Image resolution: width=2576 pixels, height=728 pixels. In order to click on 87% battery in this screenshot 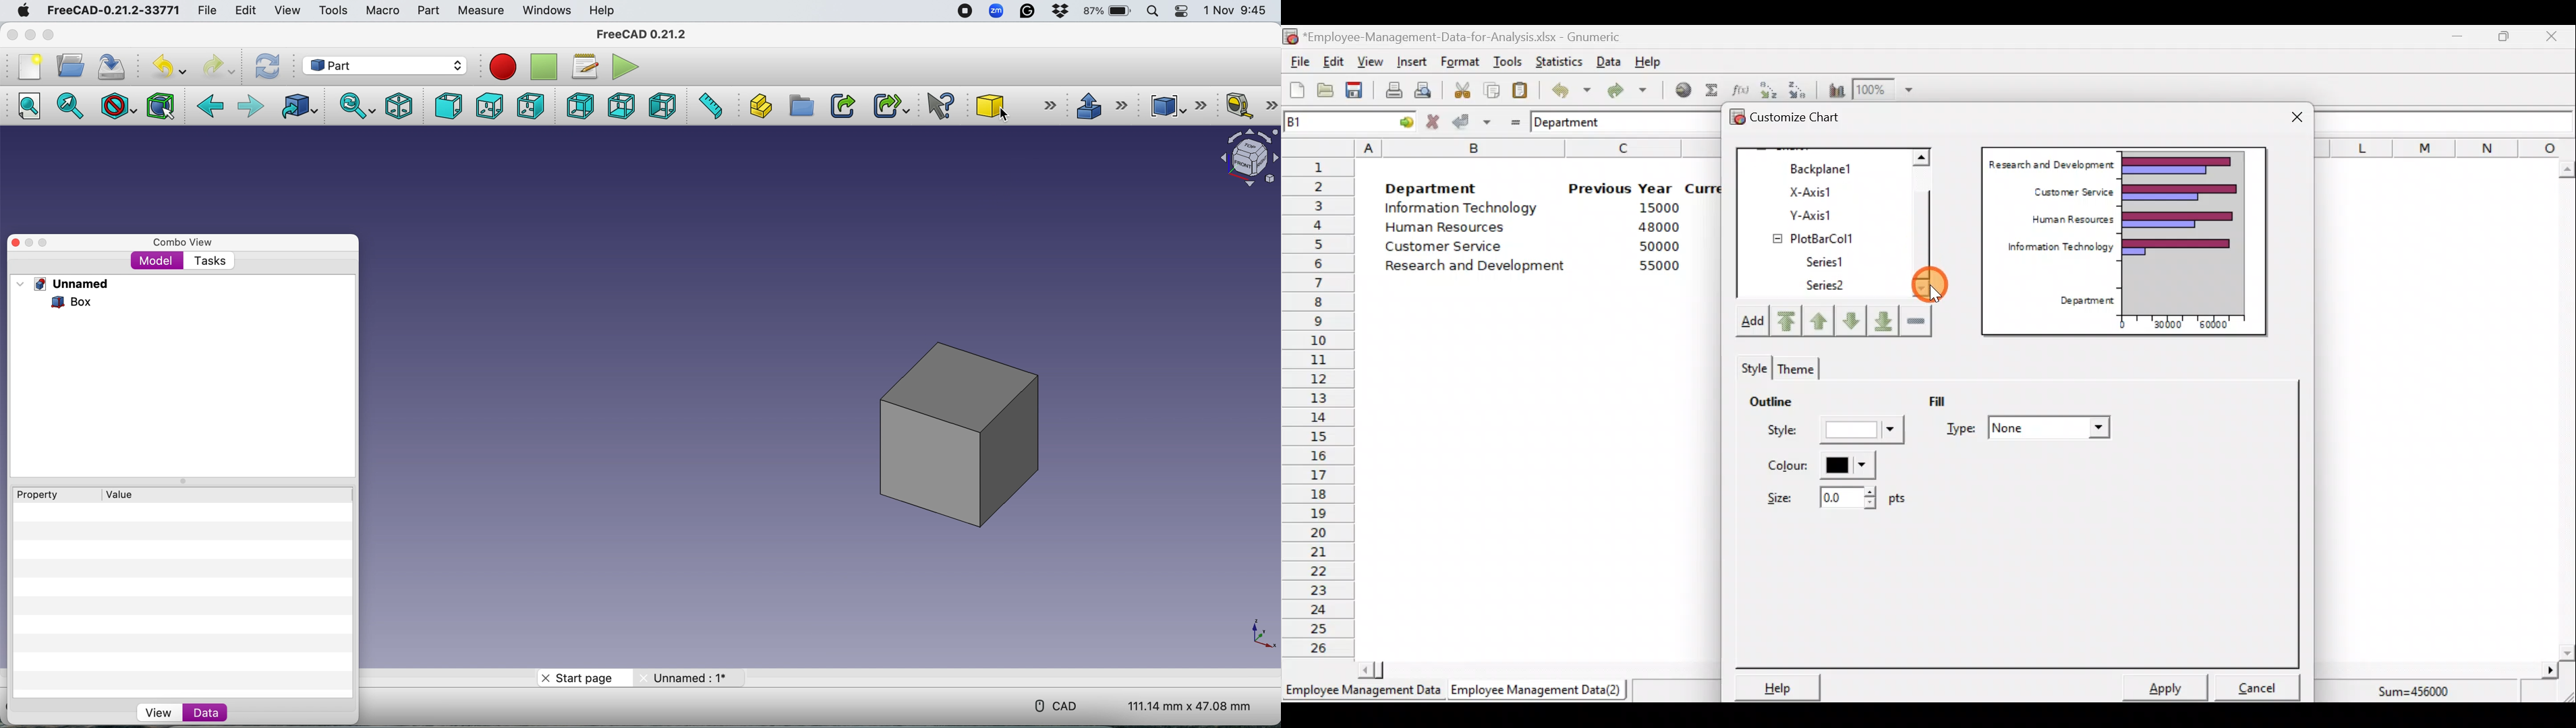, I will do `click(1109, 12)`.